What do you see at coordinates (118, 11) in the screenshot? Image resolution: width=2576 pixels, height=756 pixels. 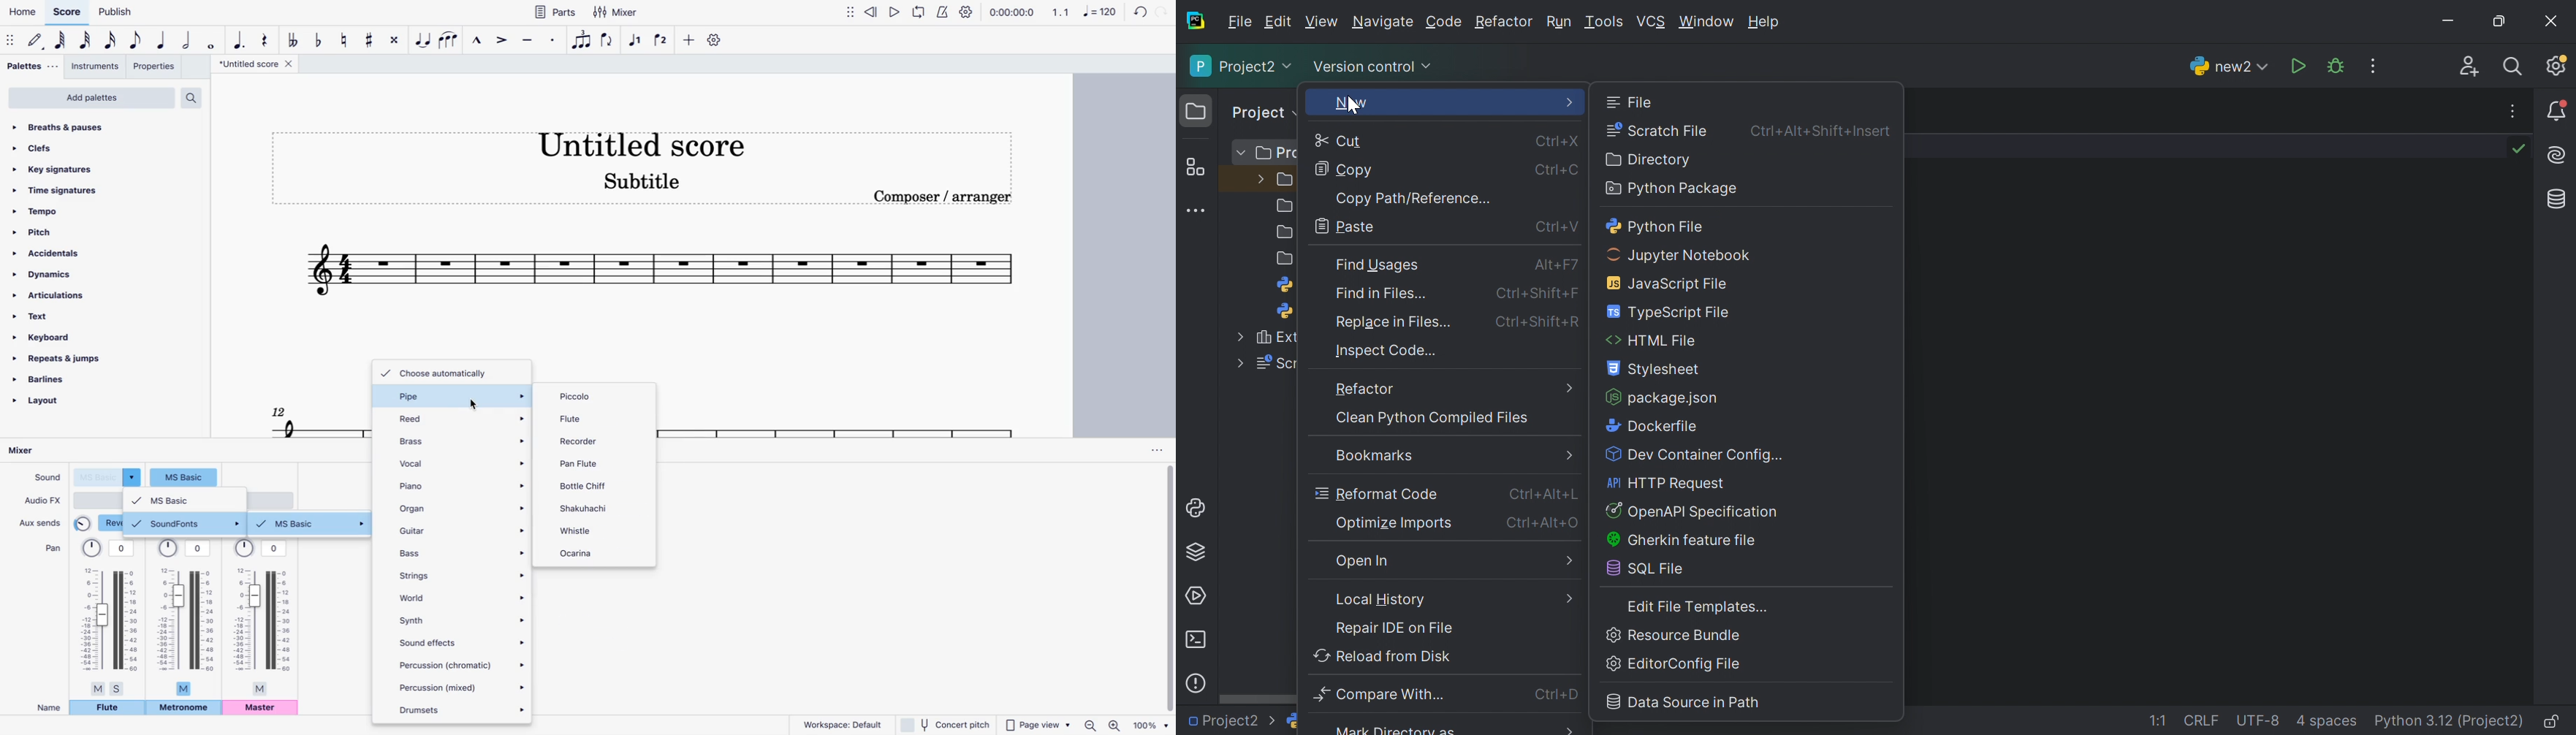 I see `publish` at bounding box center [118, 11].